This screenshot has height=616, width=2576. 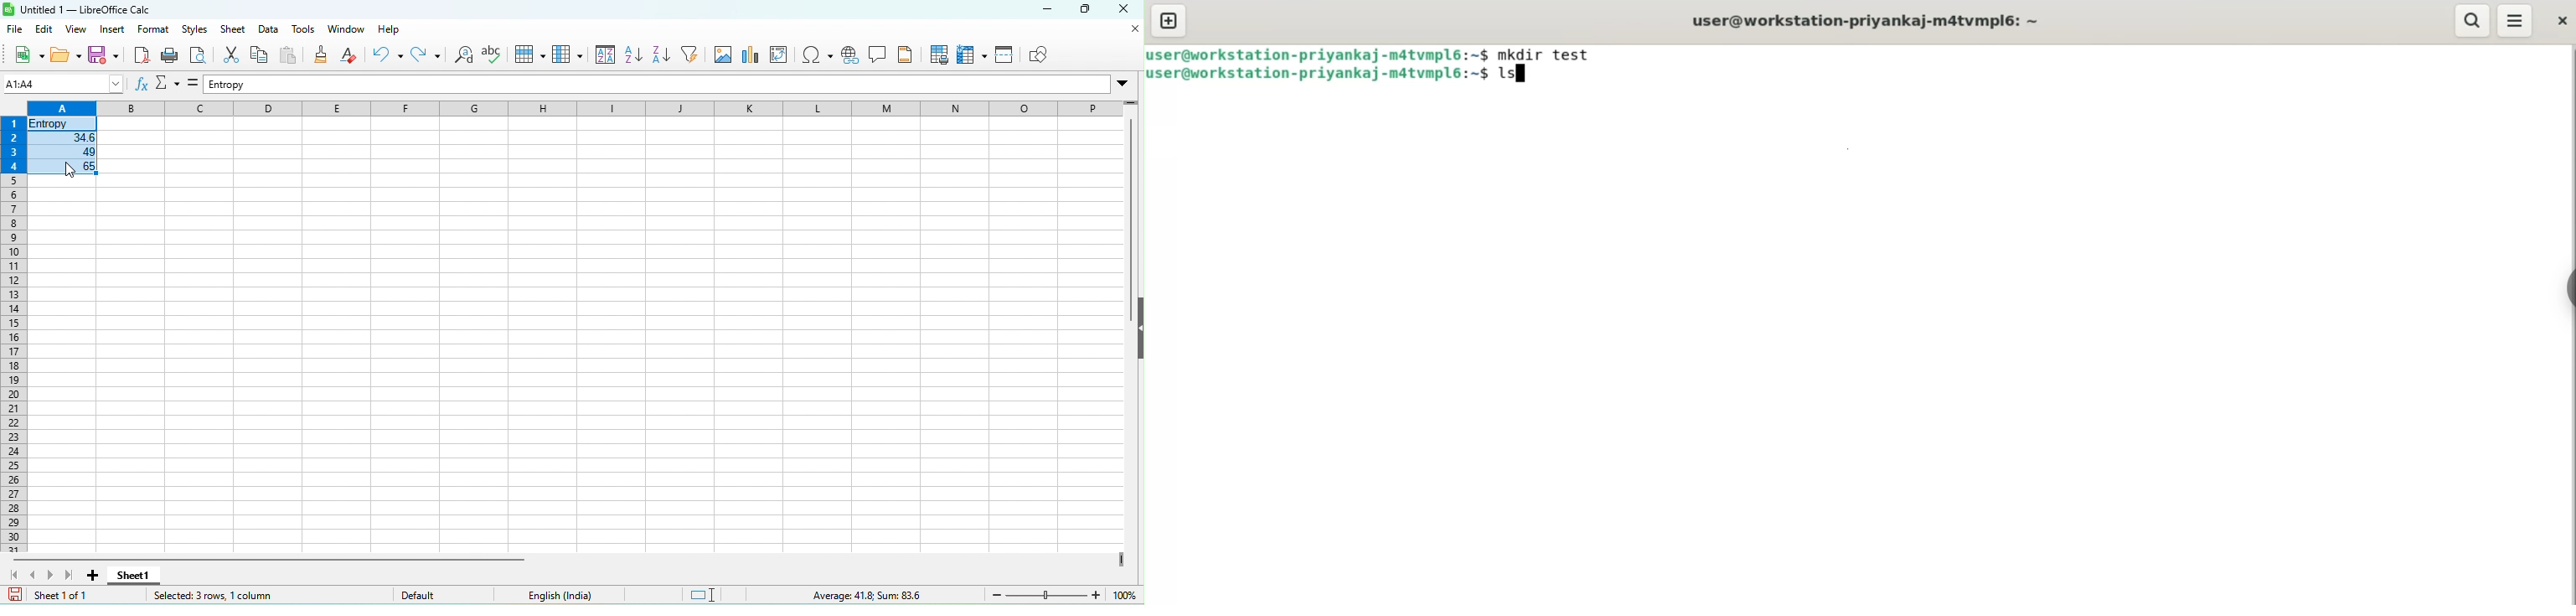 What do you see at coordinates (576, 109) in the screenshot?
I see `column headings` at bounding box center [576, 109].